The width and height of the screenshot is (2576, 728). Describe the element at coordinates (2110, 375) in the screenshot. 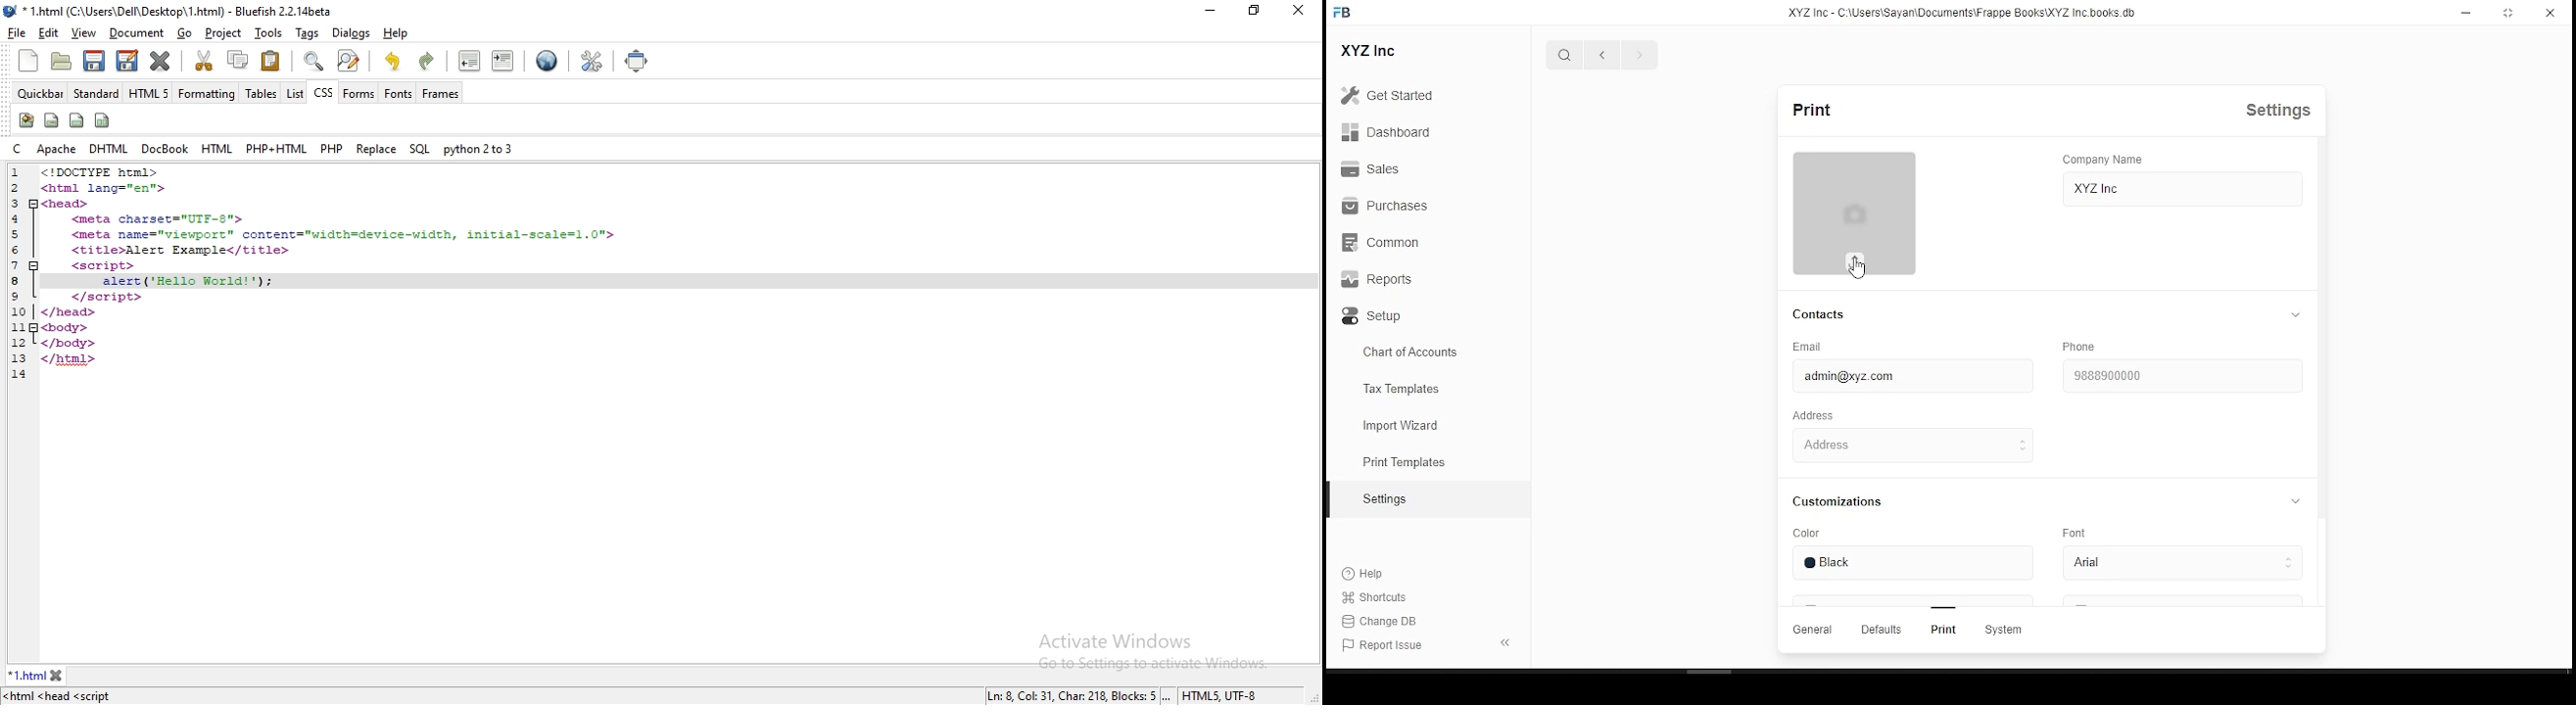

I see `9888900000` at that location.